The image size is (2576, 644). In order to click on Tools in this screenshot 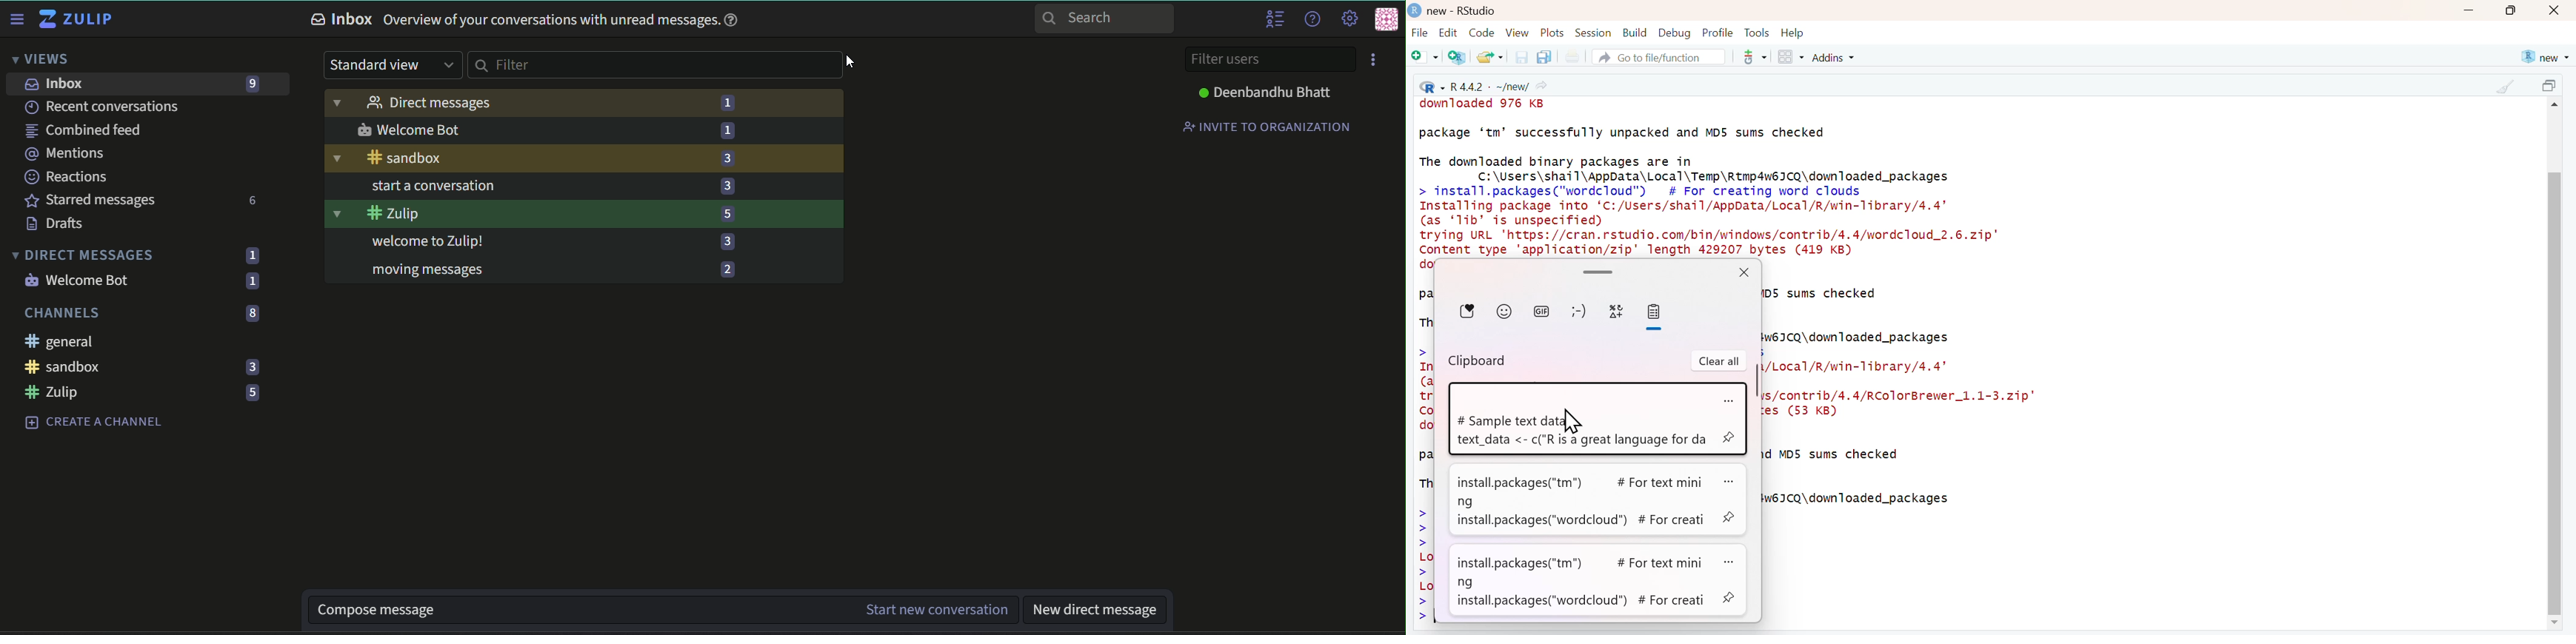, I will do `click(1759, 33)`.